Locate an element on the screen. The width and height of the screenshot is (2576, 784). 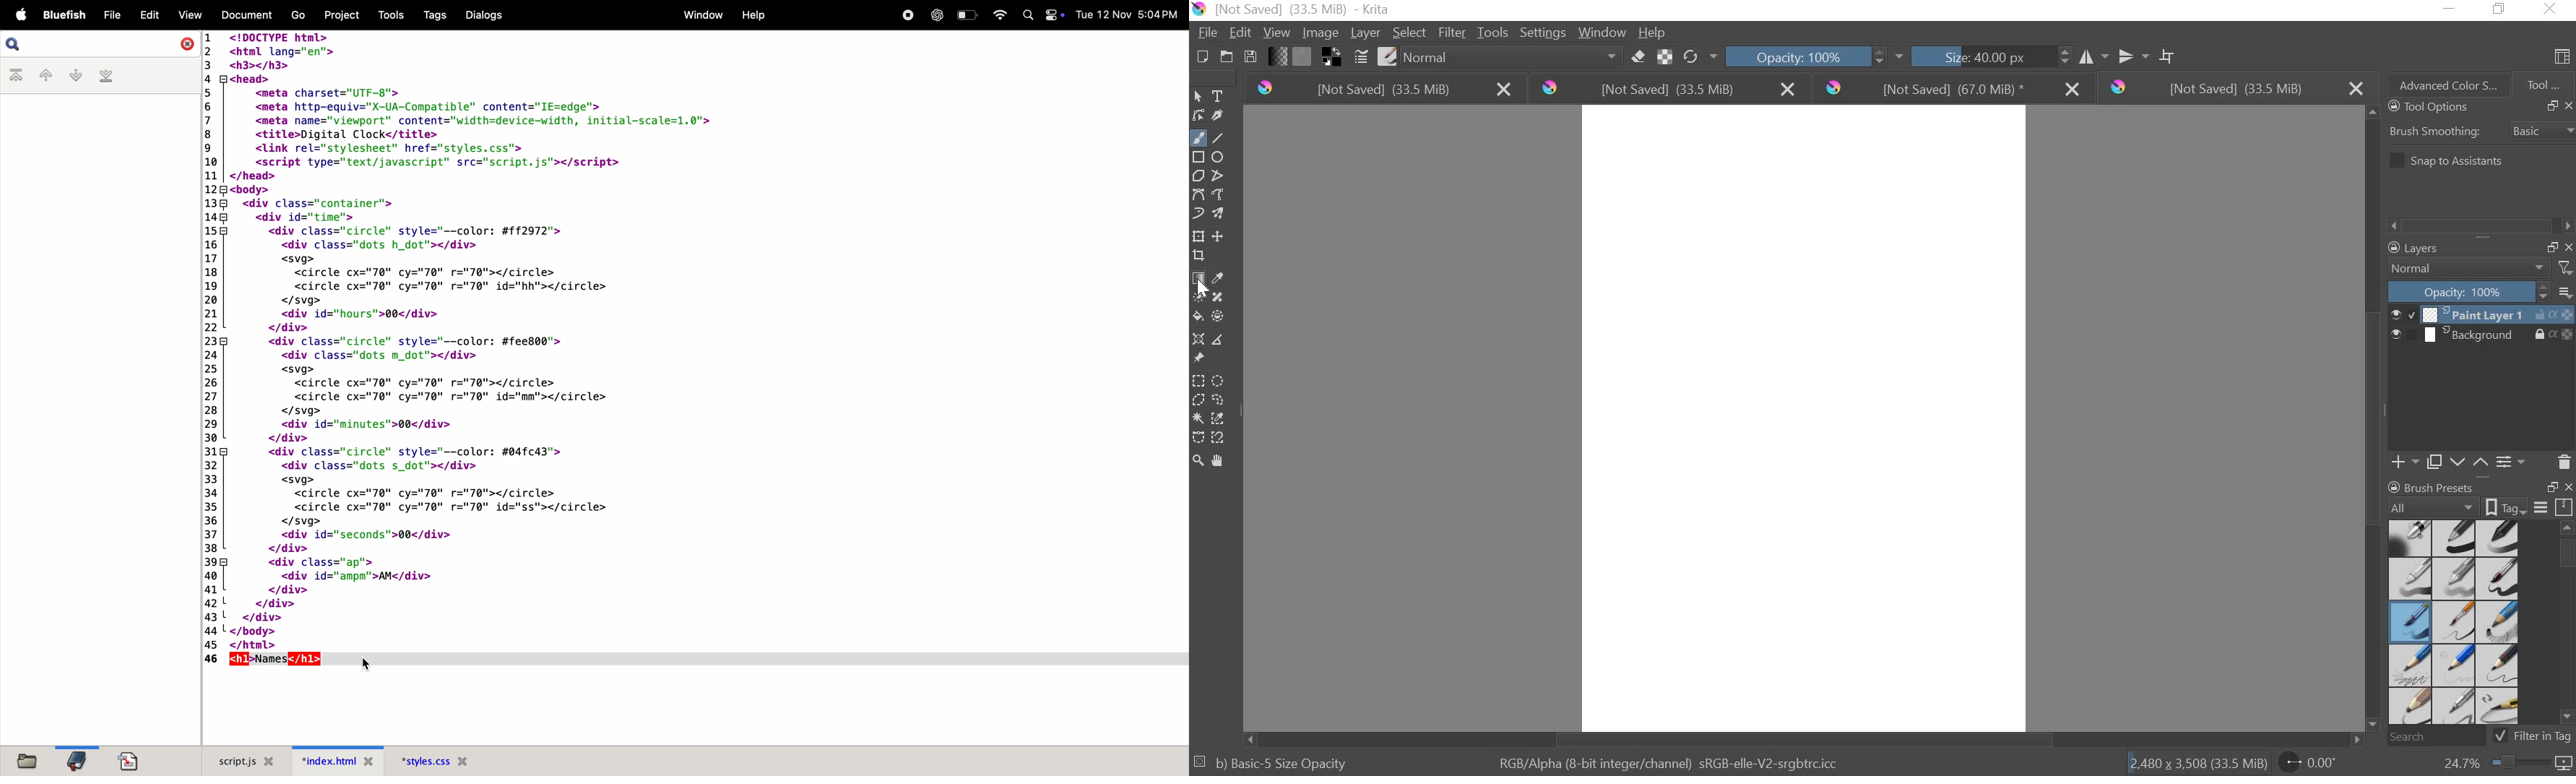
EDIT is located at coordinates (1243, 32).